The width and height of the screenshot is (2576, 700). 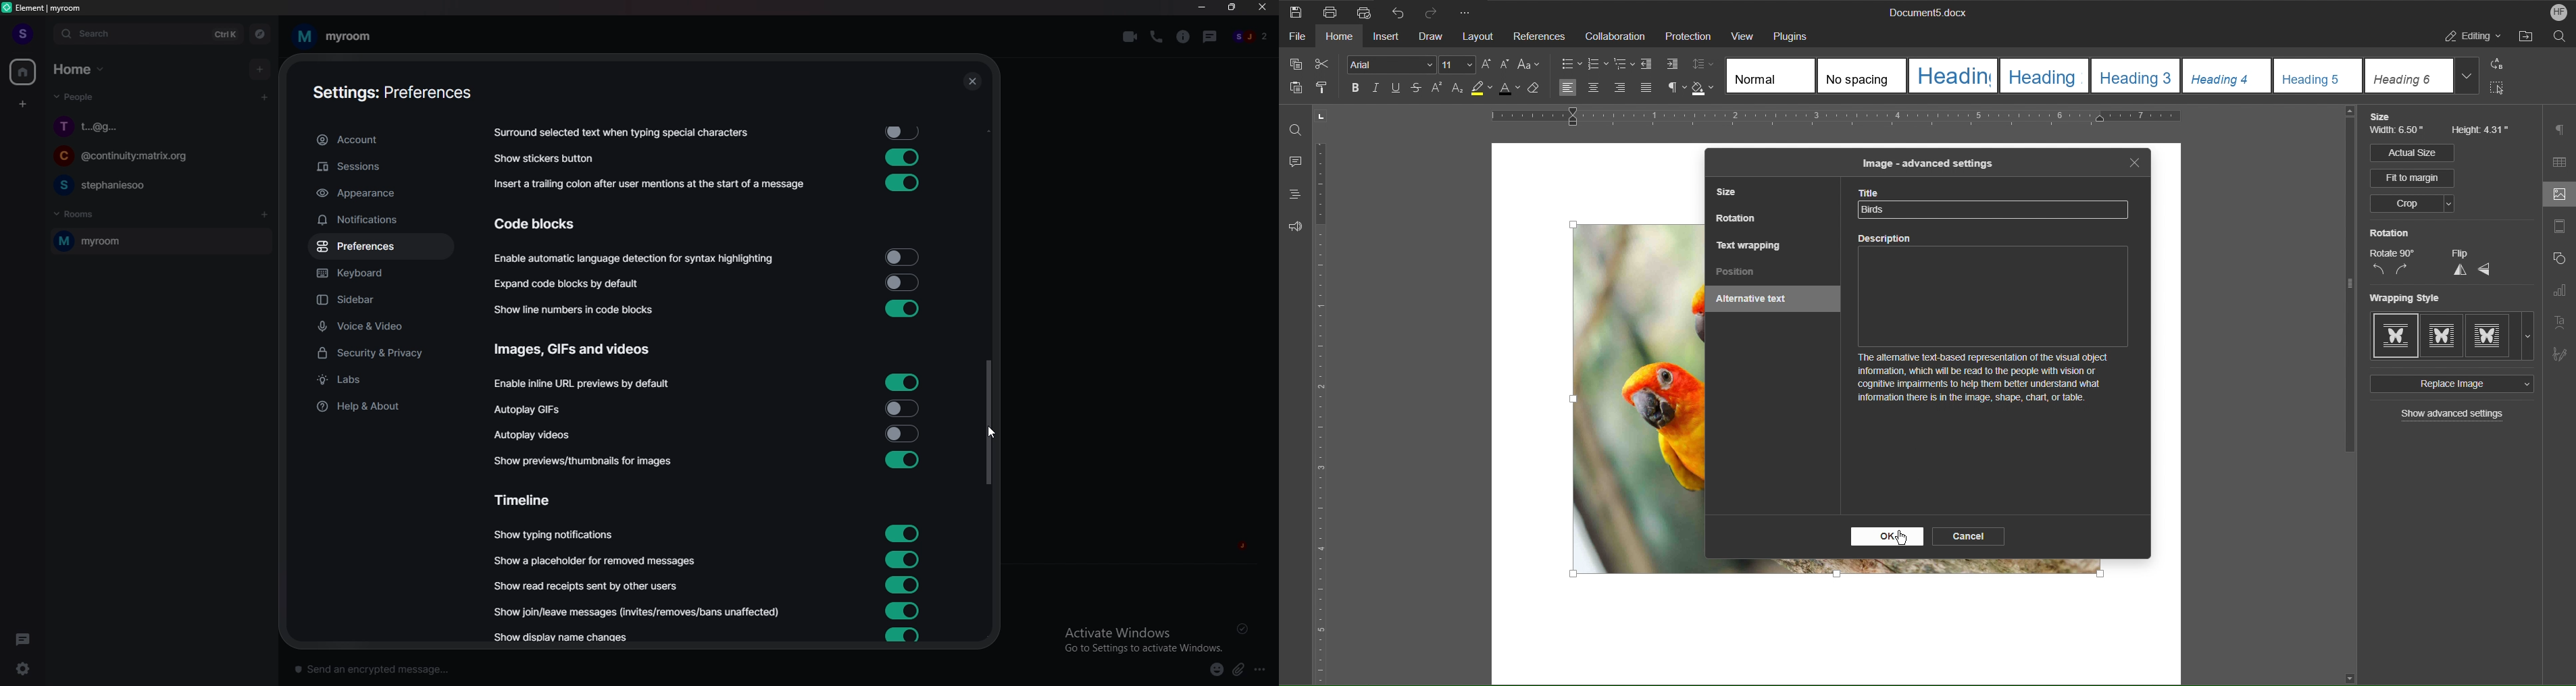 I want to click on create a space, so click(x=24, y=105).